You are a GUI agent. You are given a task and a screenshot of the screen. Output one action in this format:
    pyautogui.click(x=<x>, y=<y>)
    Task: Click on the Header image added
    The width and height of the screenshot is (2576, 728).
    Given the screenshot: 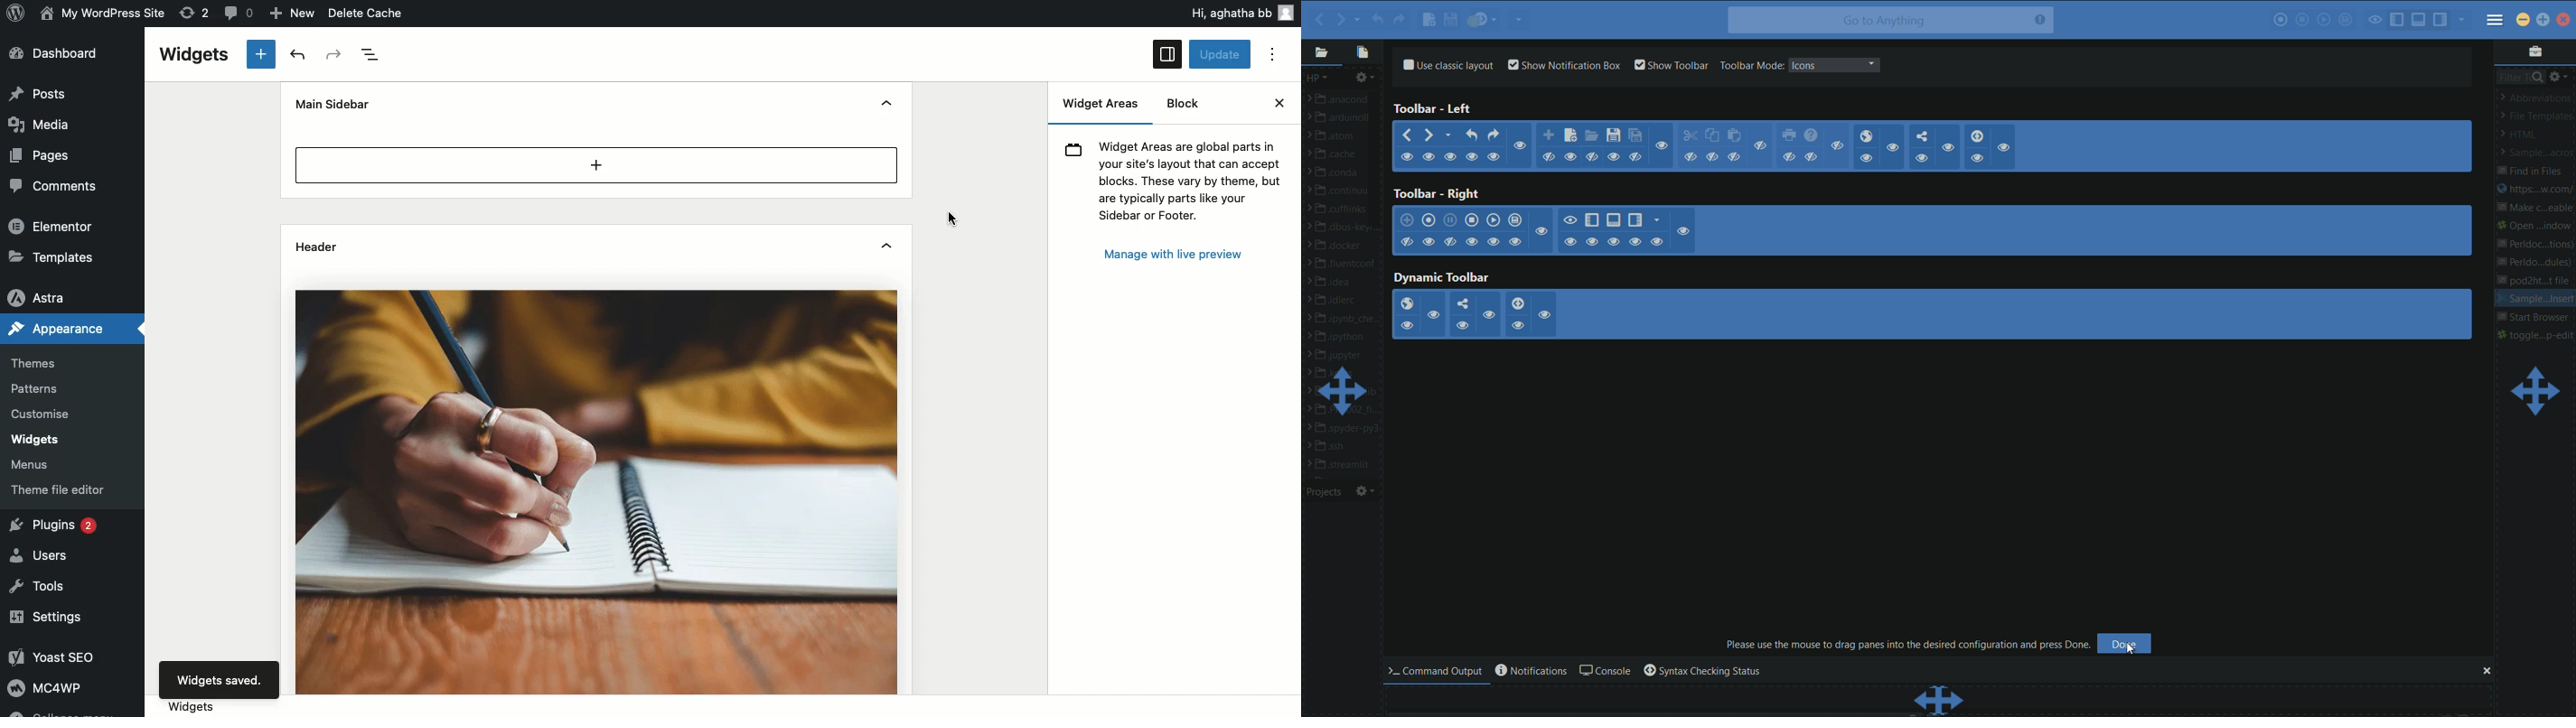 What is the action you would take?
    pyautogui.click(x=597, y=493)
    